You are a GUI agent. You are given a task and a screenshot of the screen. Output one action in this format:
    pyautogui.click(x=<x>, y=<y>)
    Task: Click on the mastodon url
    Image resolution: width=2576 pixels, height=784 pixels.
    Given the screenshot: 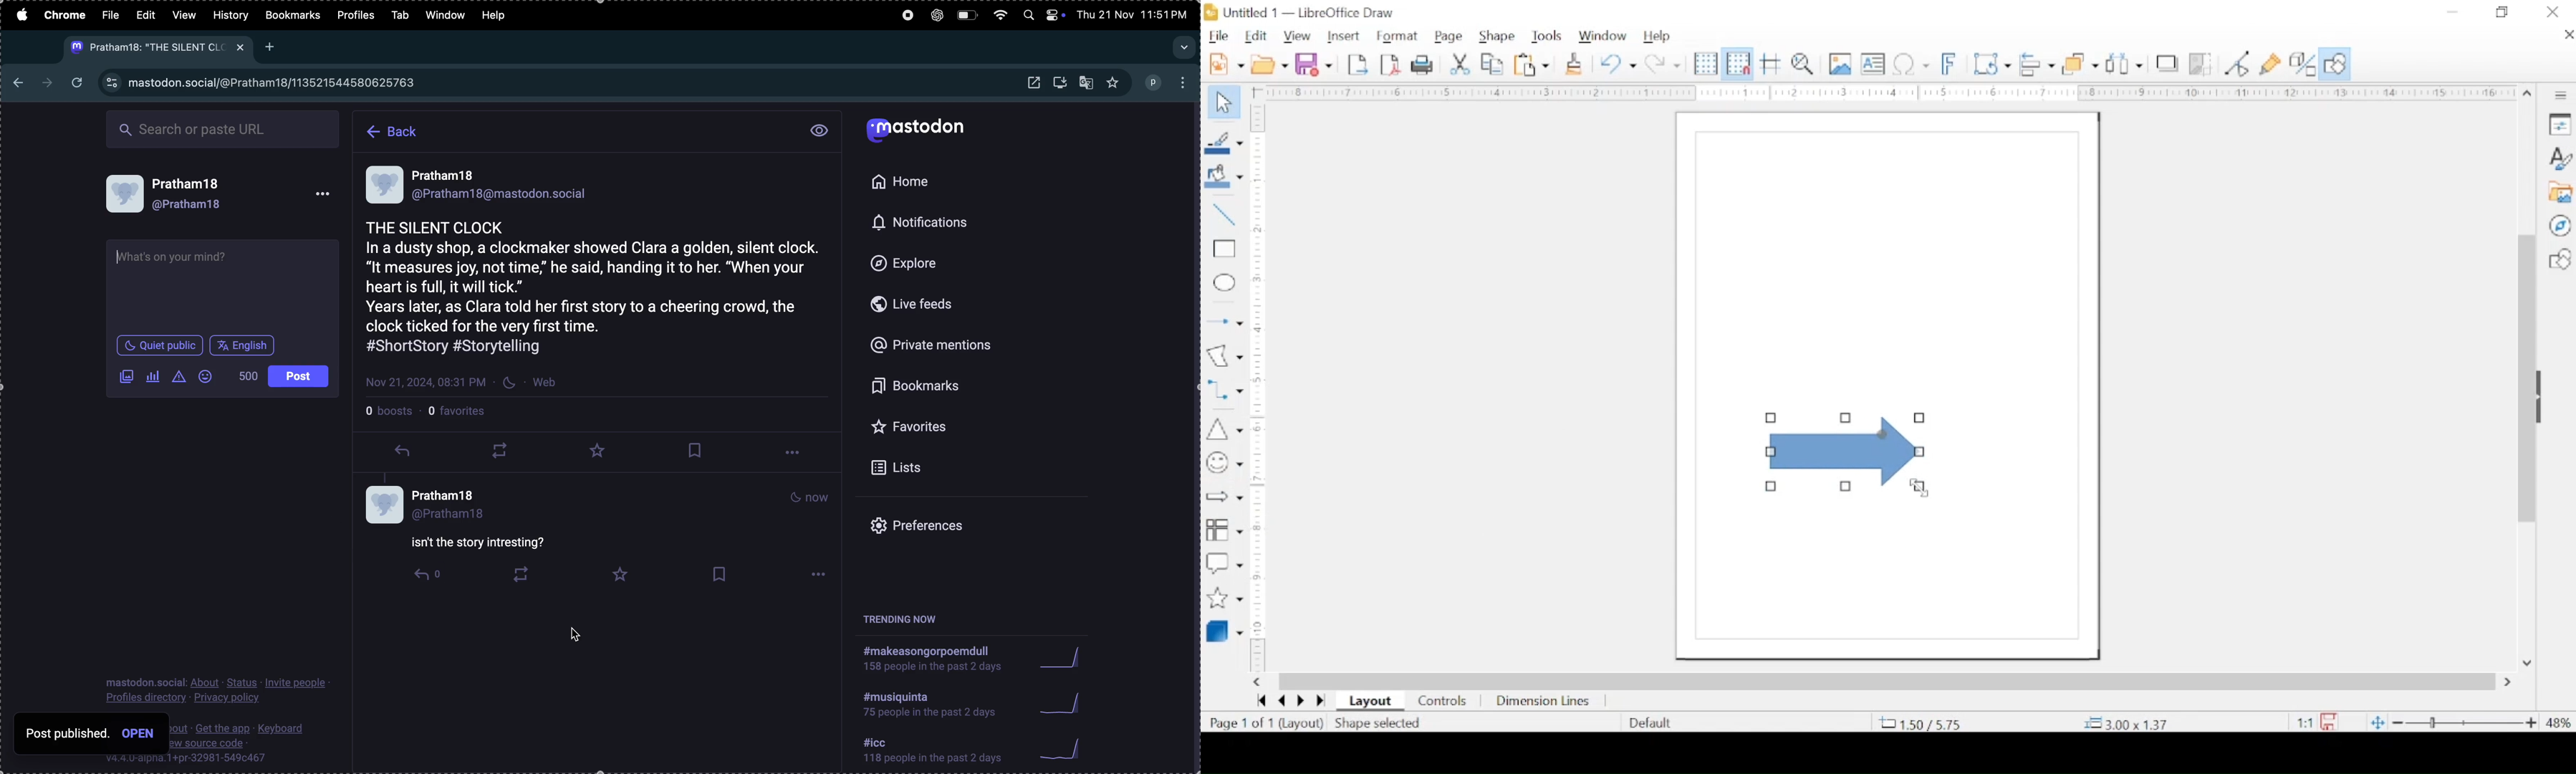 What is the action you would take?
    pyautogui.click(x=279, y=82)
    